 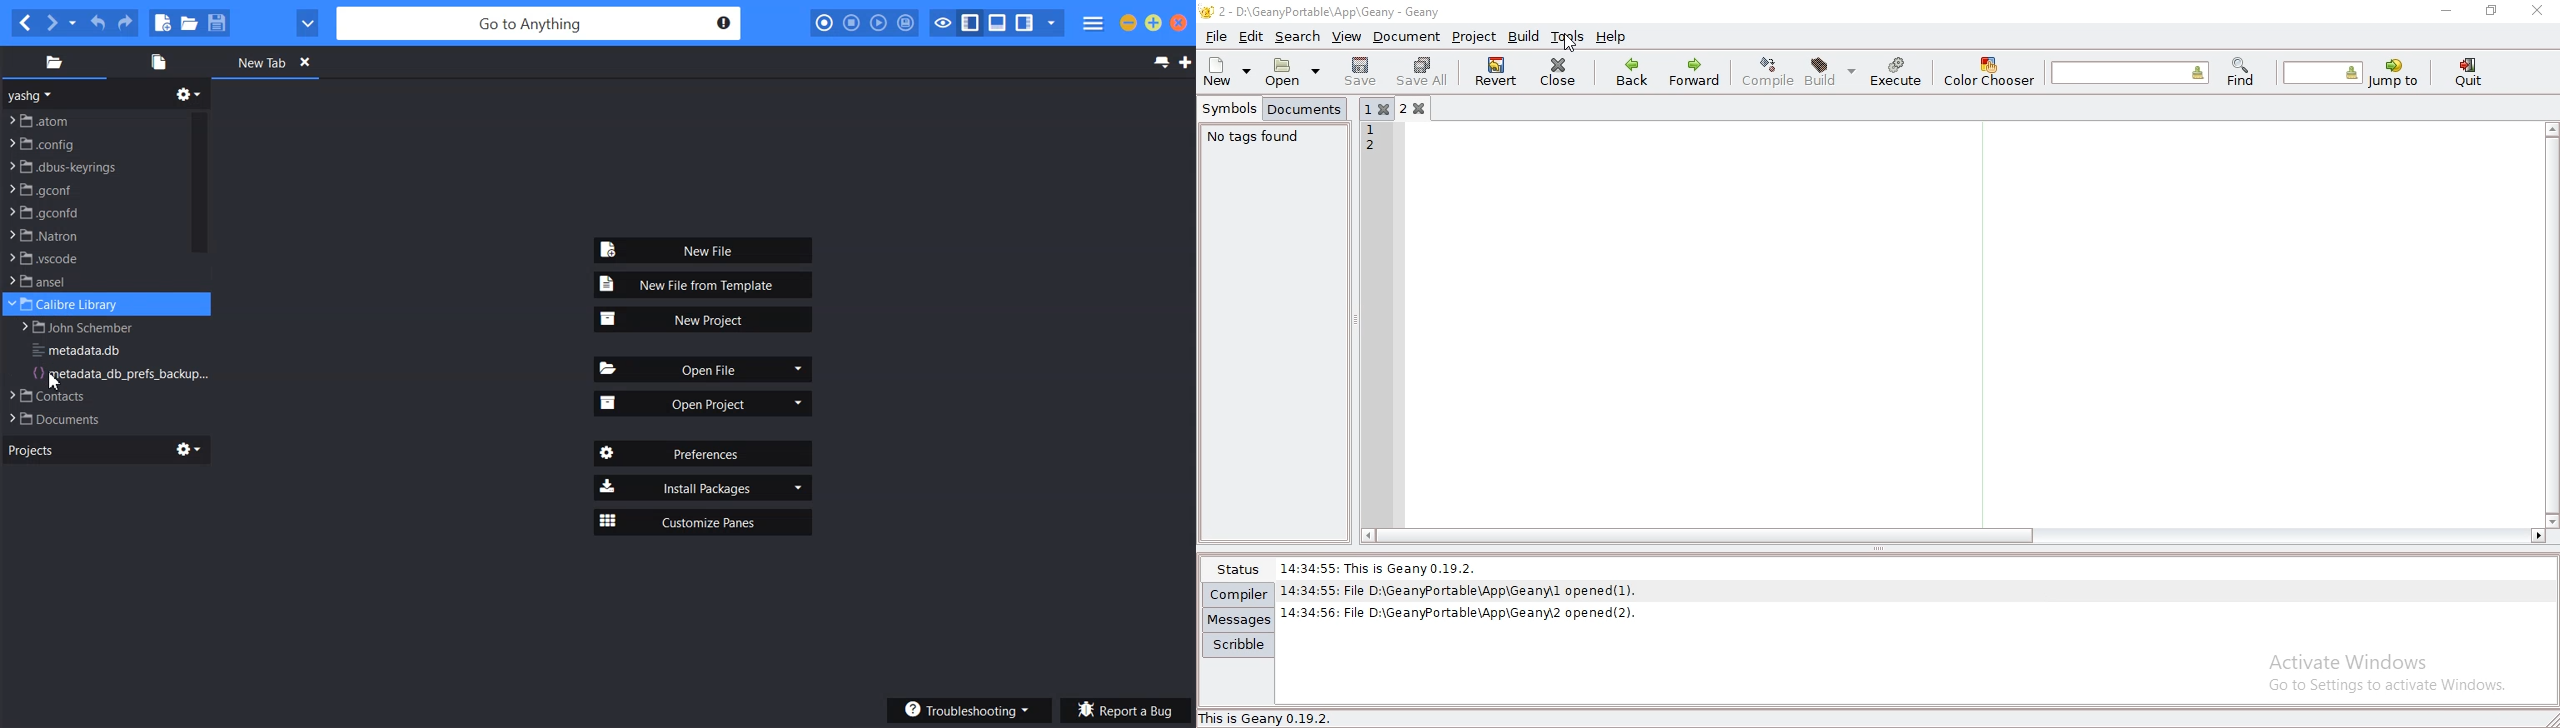 What do you see at coordinates (1770, 71) in the screenshot?
I see `compile` at bounding box center [1770, 71].